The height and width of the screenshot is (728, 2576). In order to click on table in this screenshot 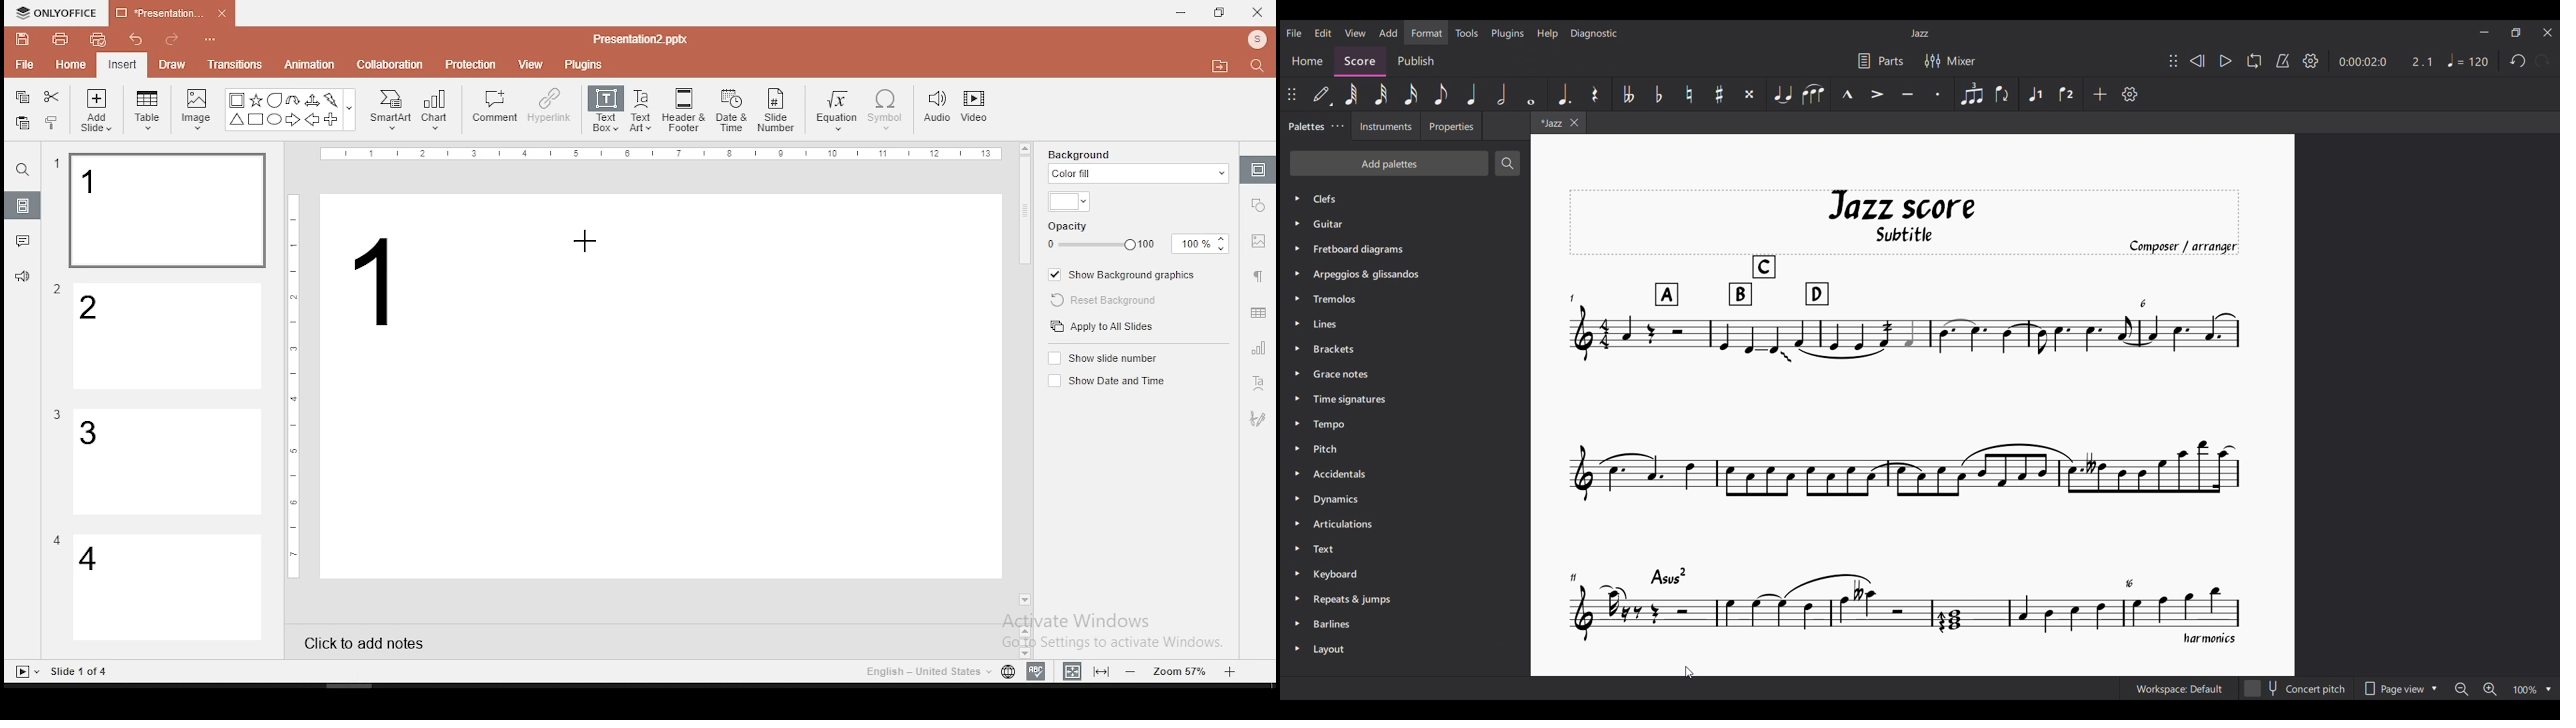, I will do `click(150, 111)`.